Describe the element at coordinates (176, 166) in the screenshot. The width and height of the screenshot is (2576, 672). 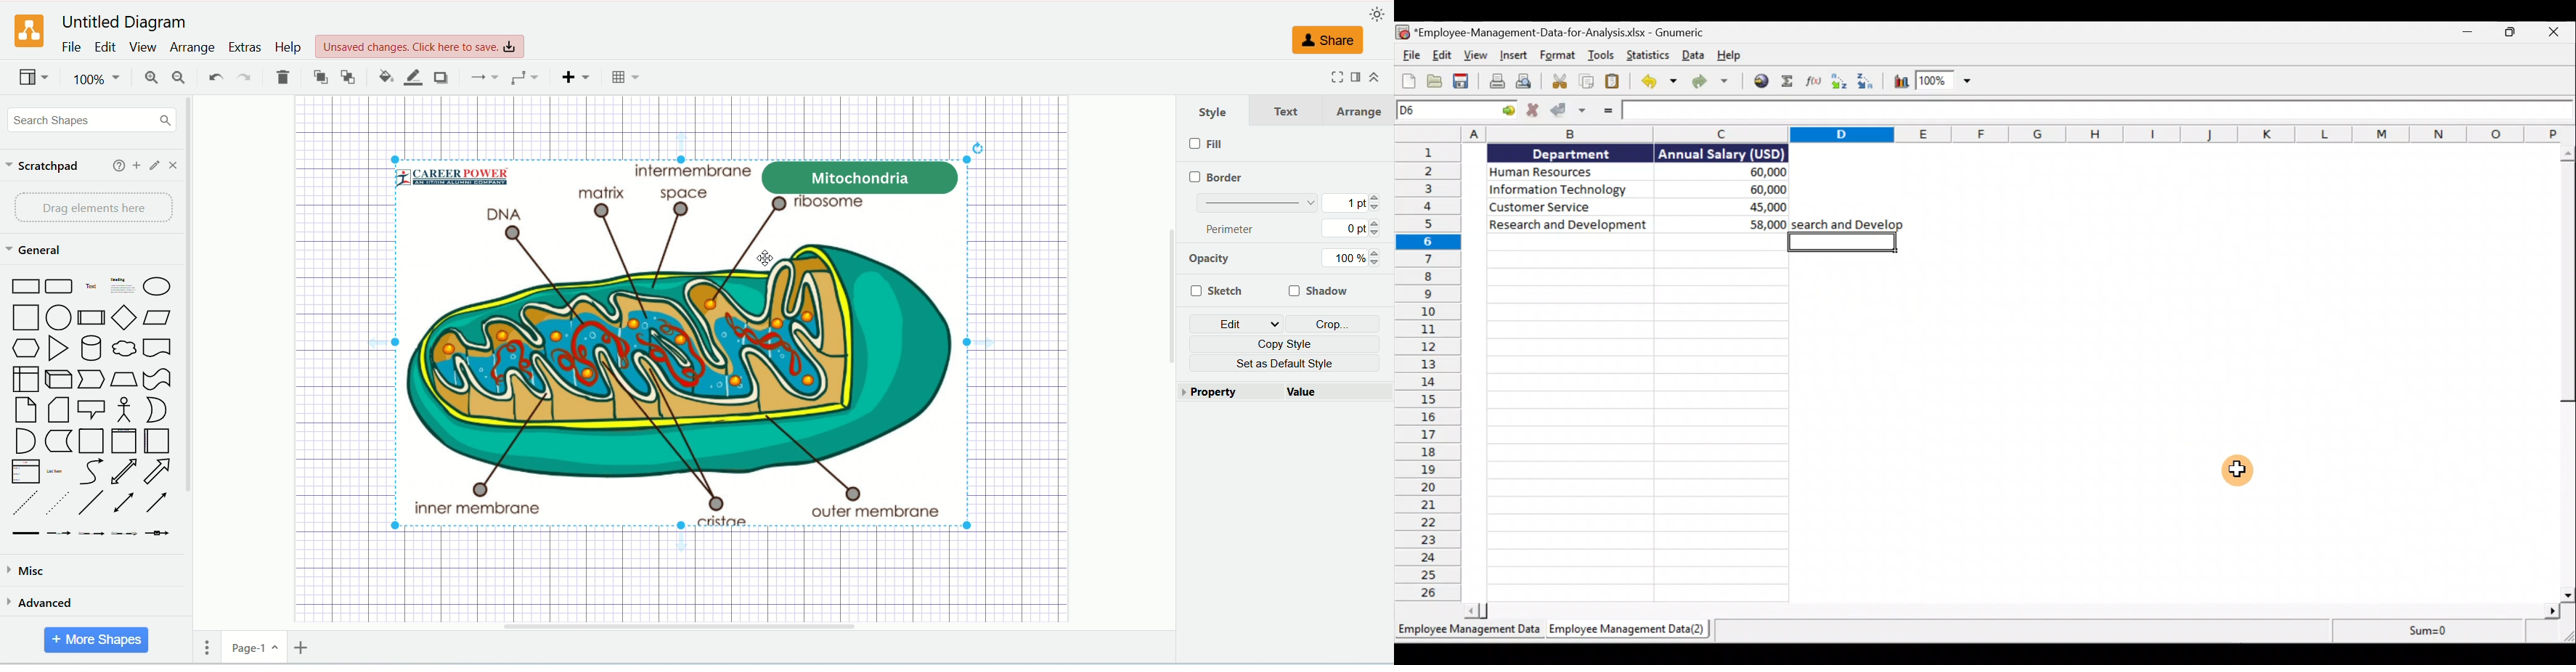
I see `close` at that location.